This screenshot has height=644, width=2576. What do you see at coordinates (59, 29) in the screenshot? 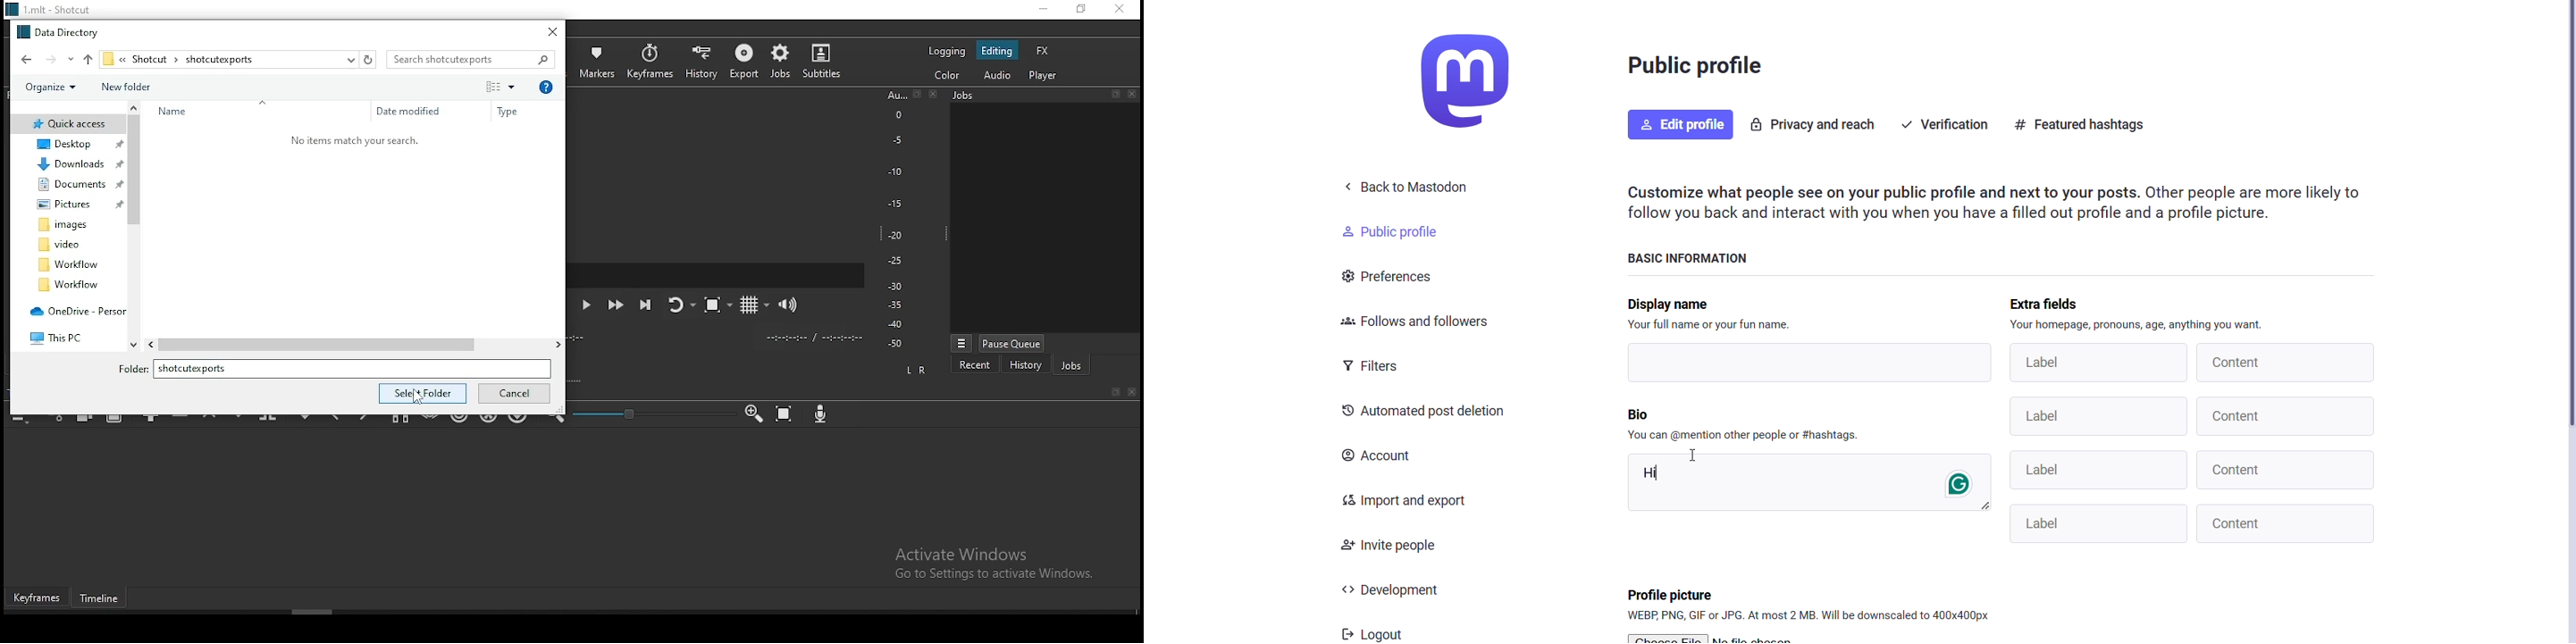
I see `data directory` at bounding box center [59, 29].